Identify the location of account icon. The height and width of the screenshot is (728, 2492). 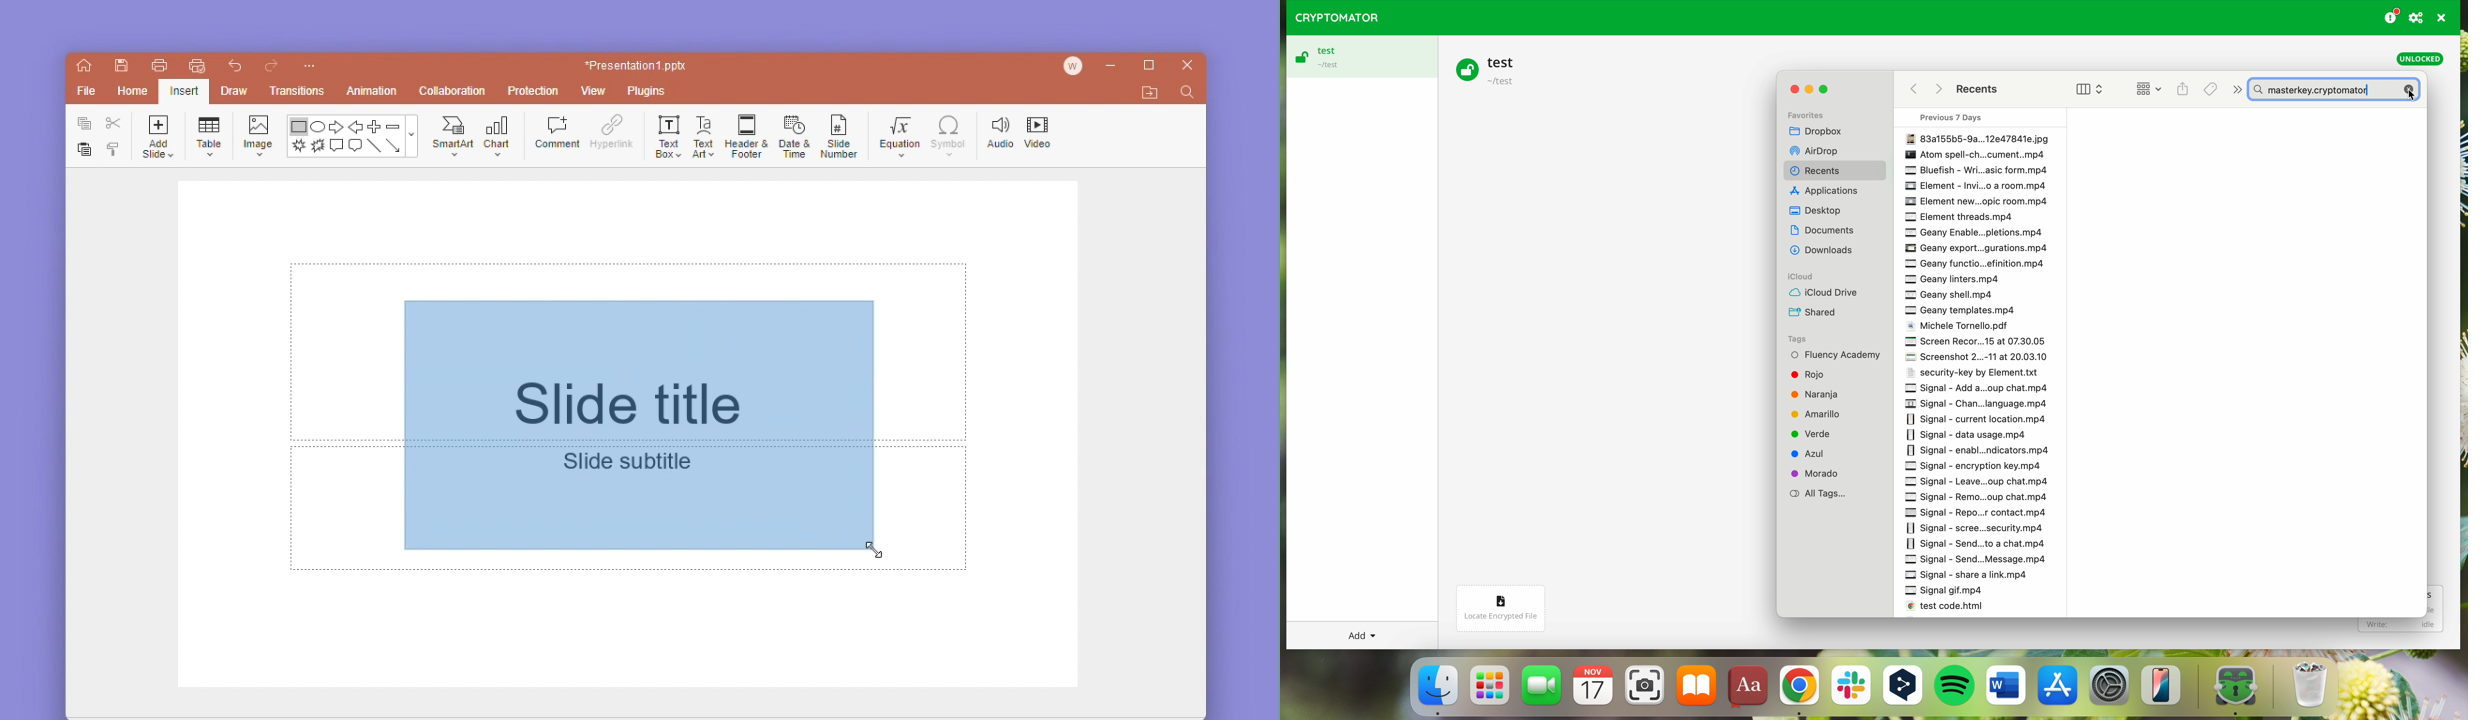
(1075, 67).